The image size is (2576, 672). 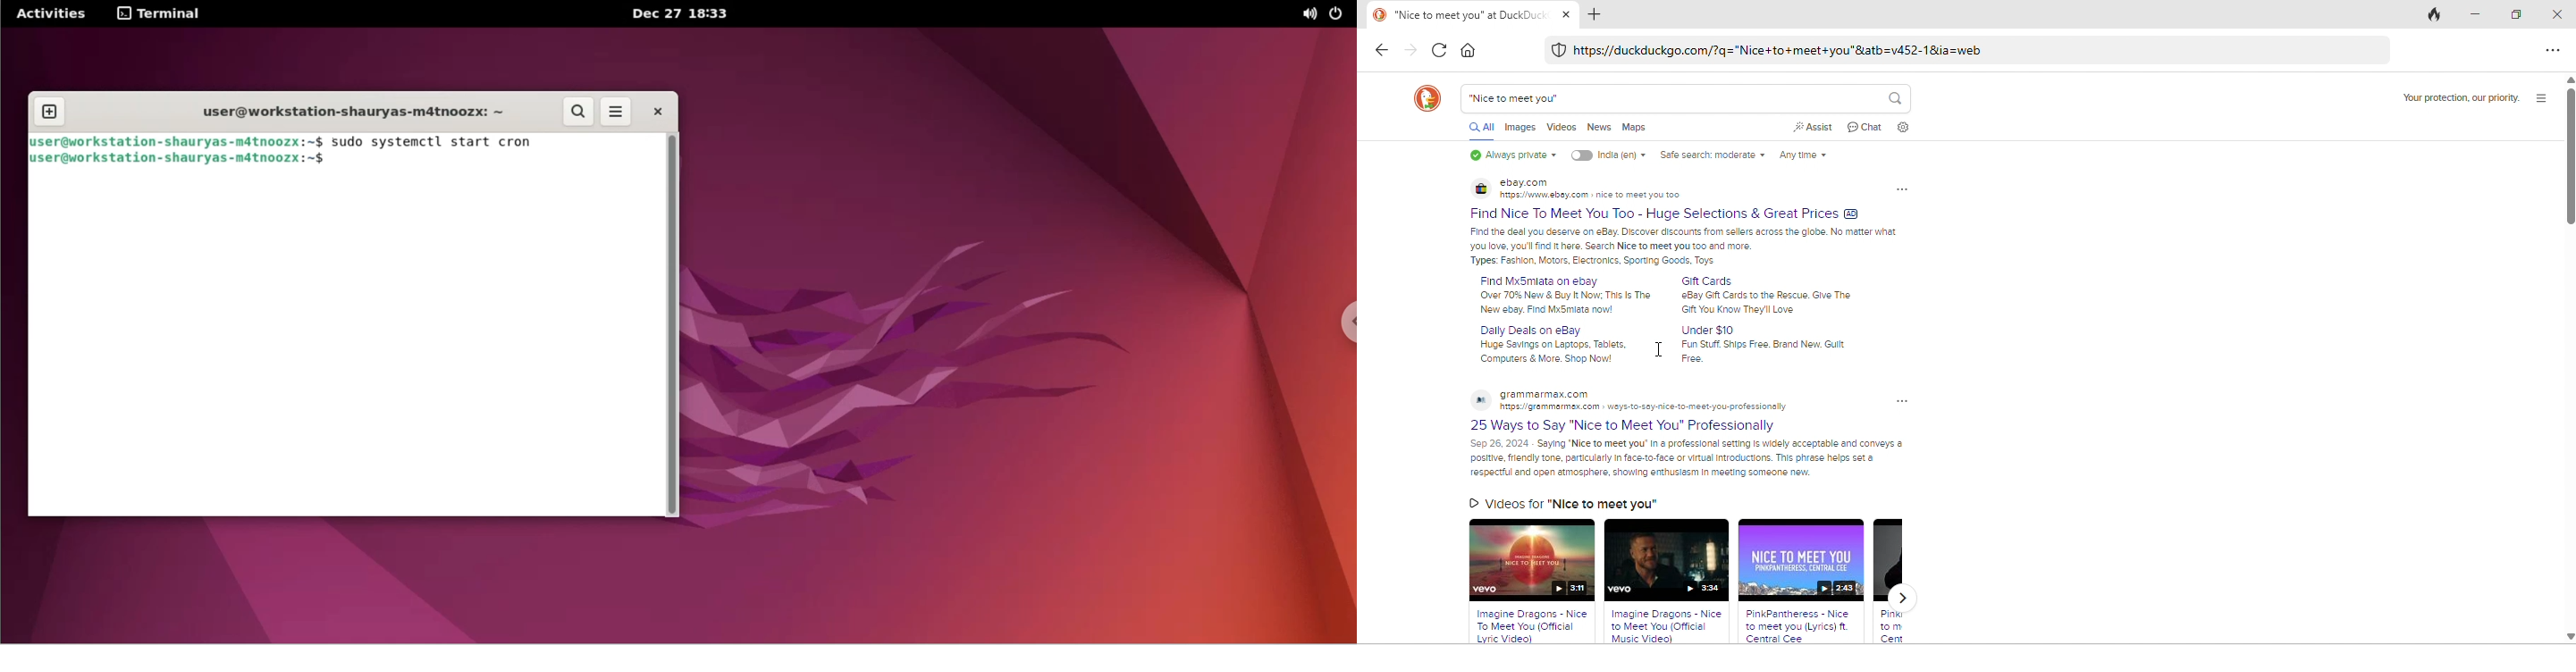 What do you see at coordinates (2455, 96) in the screenshot?
I see `text` at bounding box center [2455, 96].